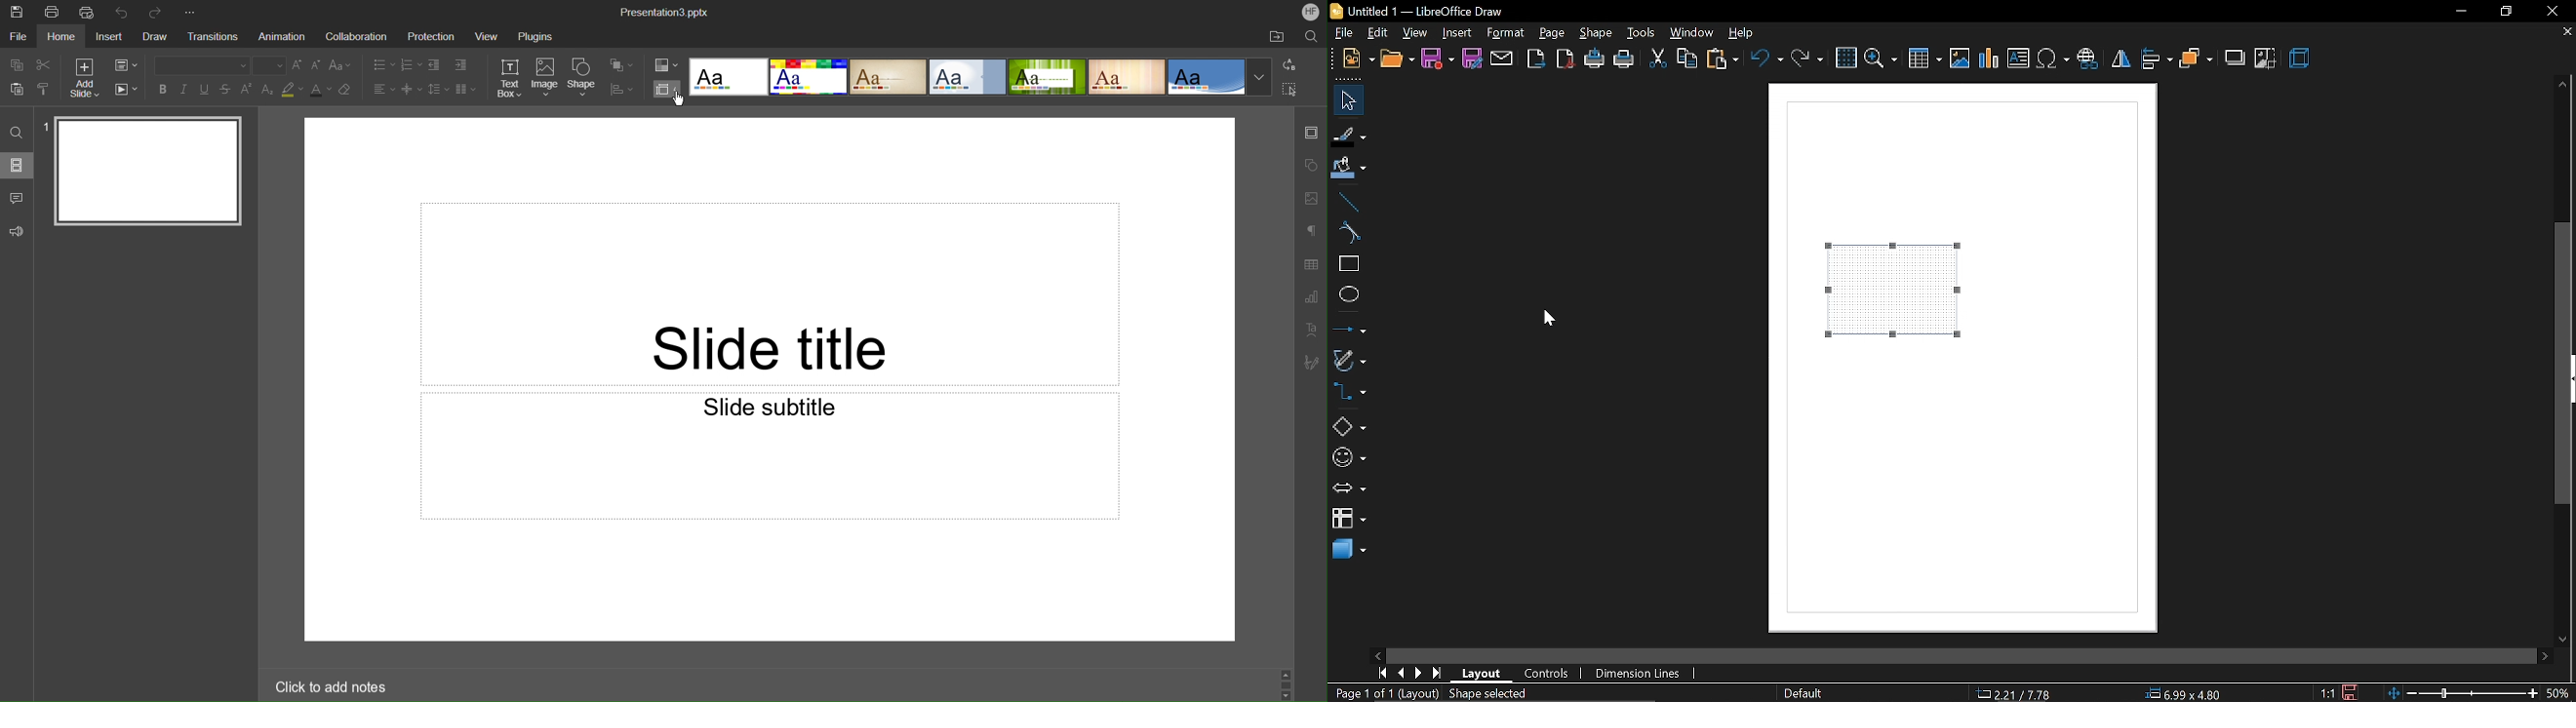 The height and width of the screenshot is (728, 2576). I want to click on move right, so click(2539, 655).